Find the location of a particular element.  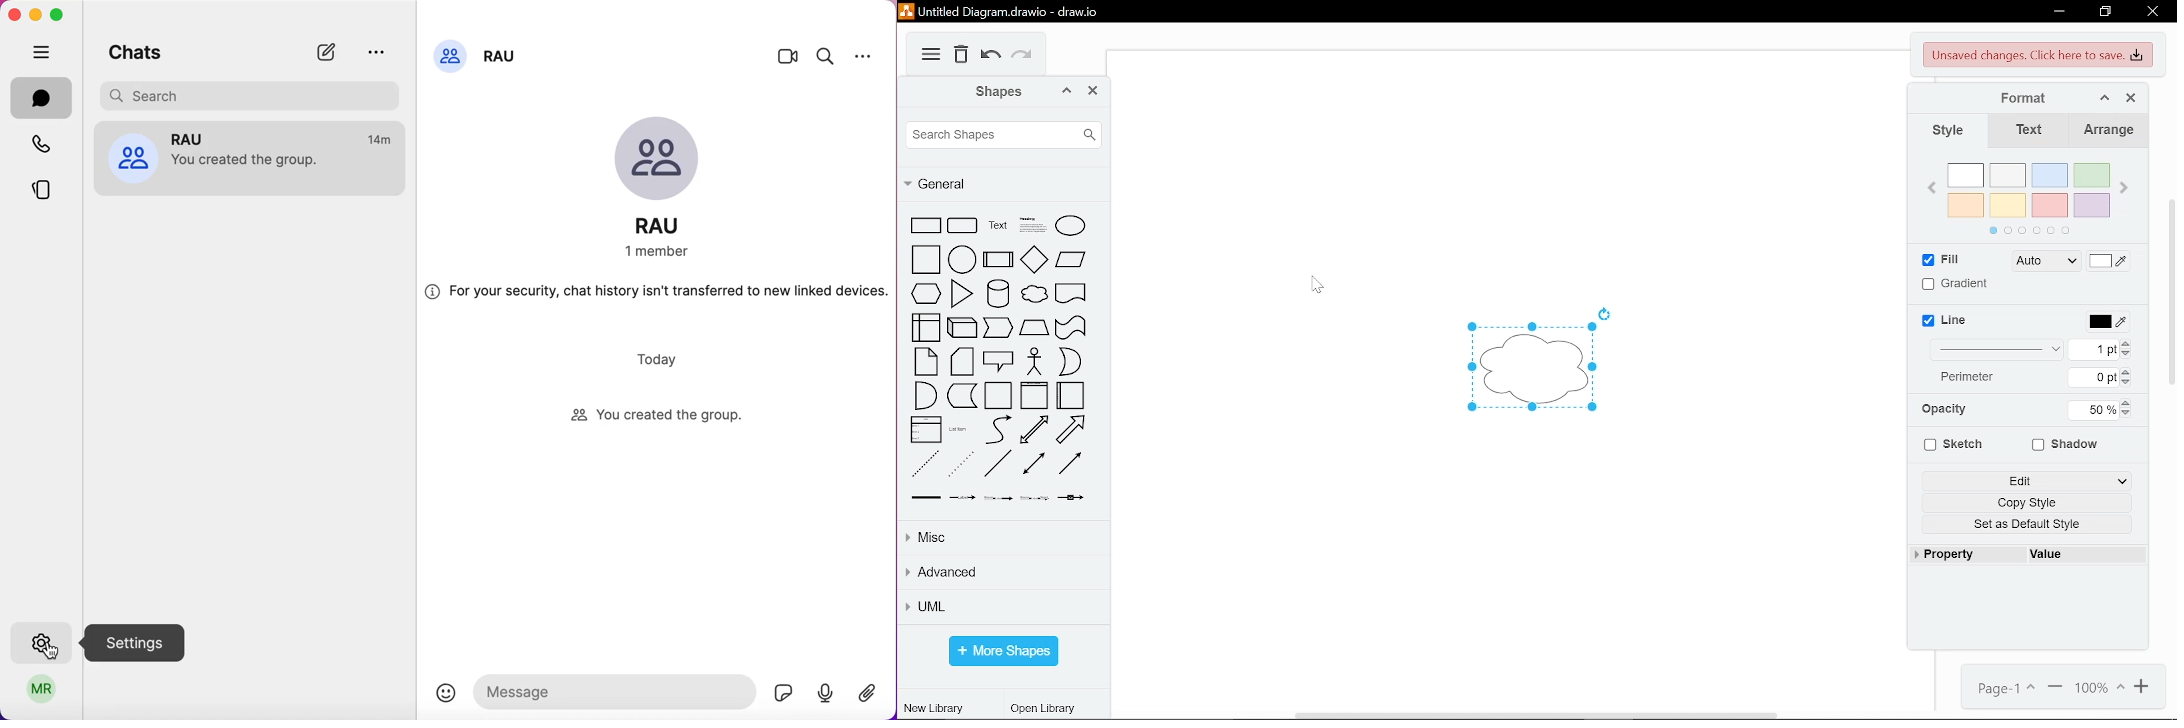

list is located at coordinates (927, 430).